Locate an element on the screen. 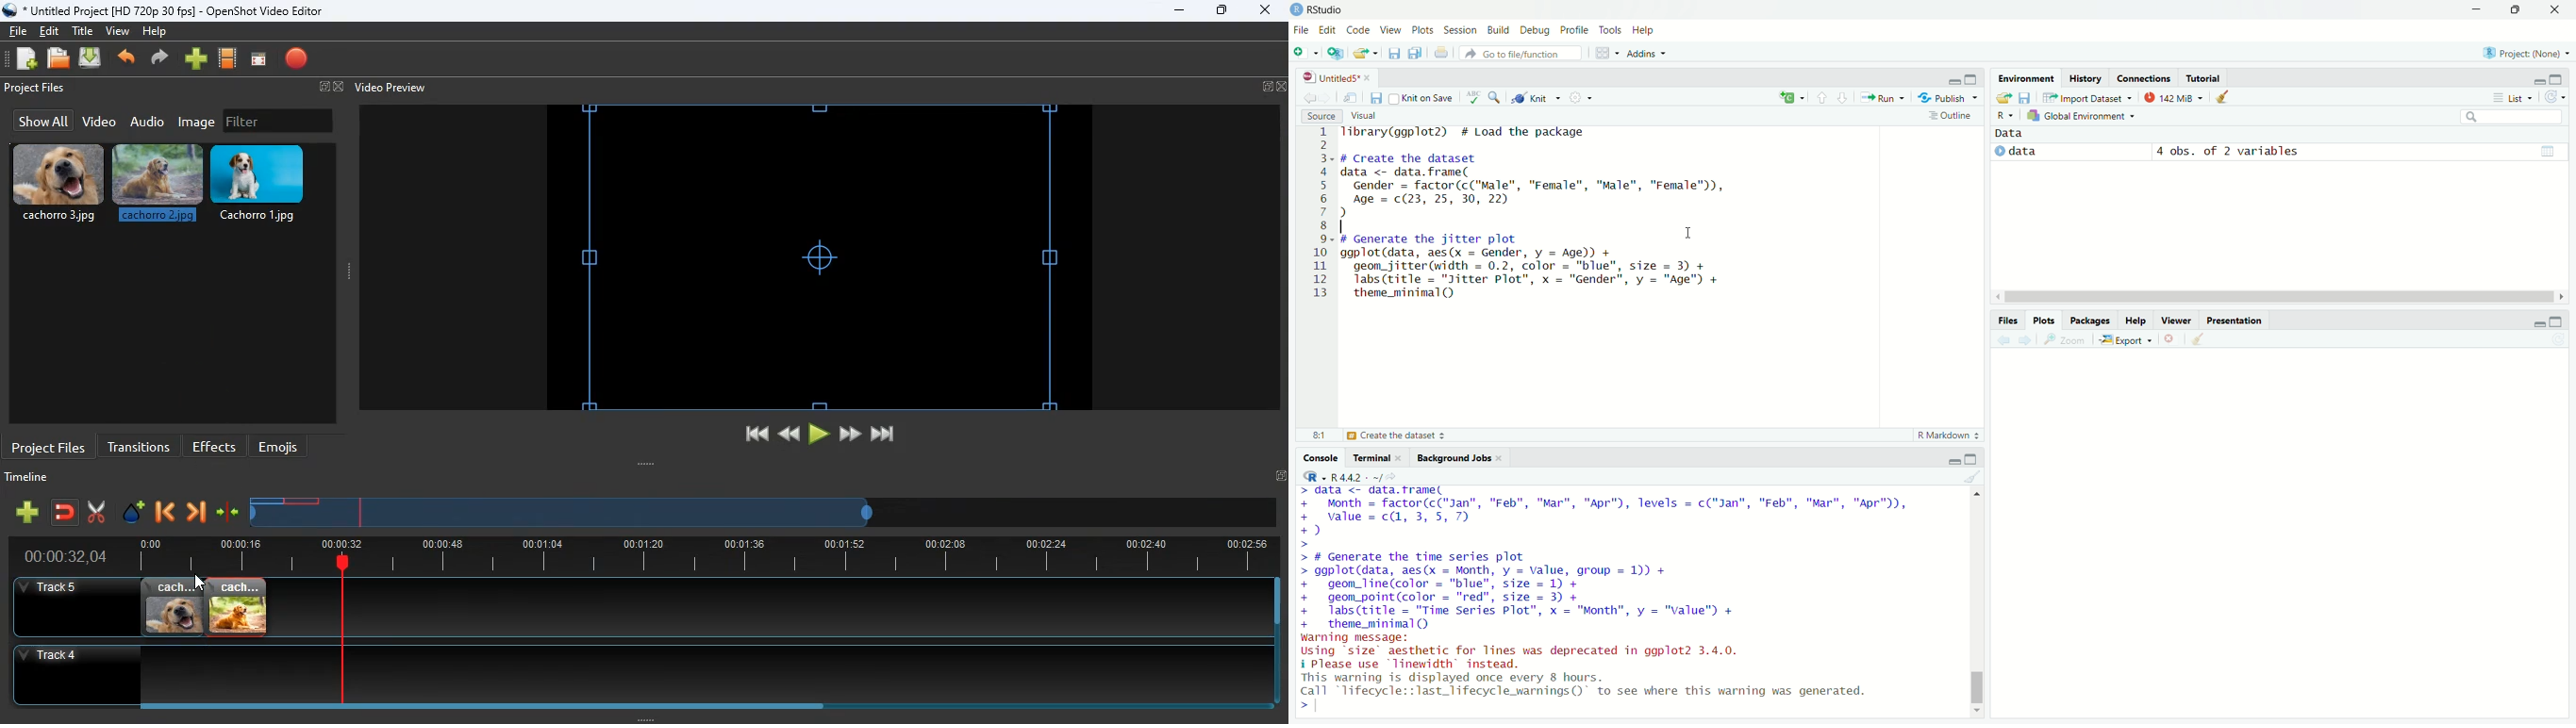  select language is located at coordinates (2003, 117).